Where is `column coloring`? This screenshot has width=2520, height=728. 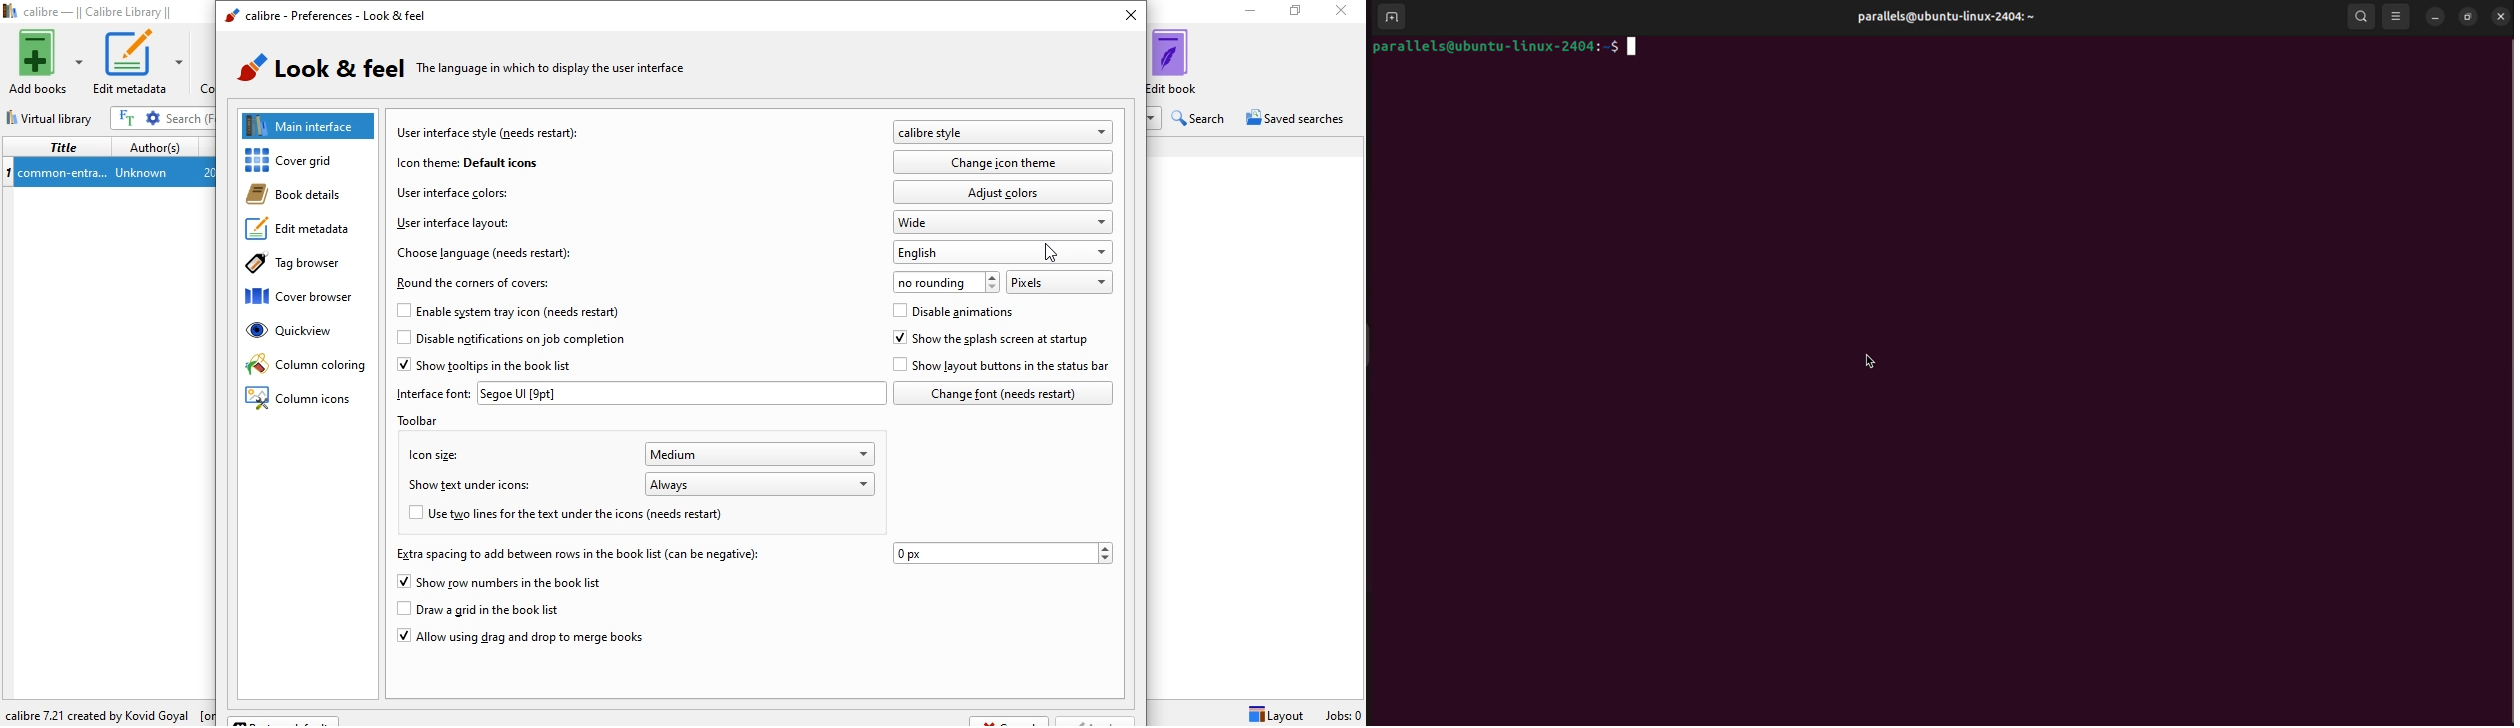 column coloring is located at coordinates (306, 366).